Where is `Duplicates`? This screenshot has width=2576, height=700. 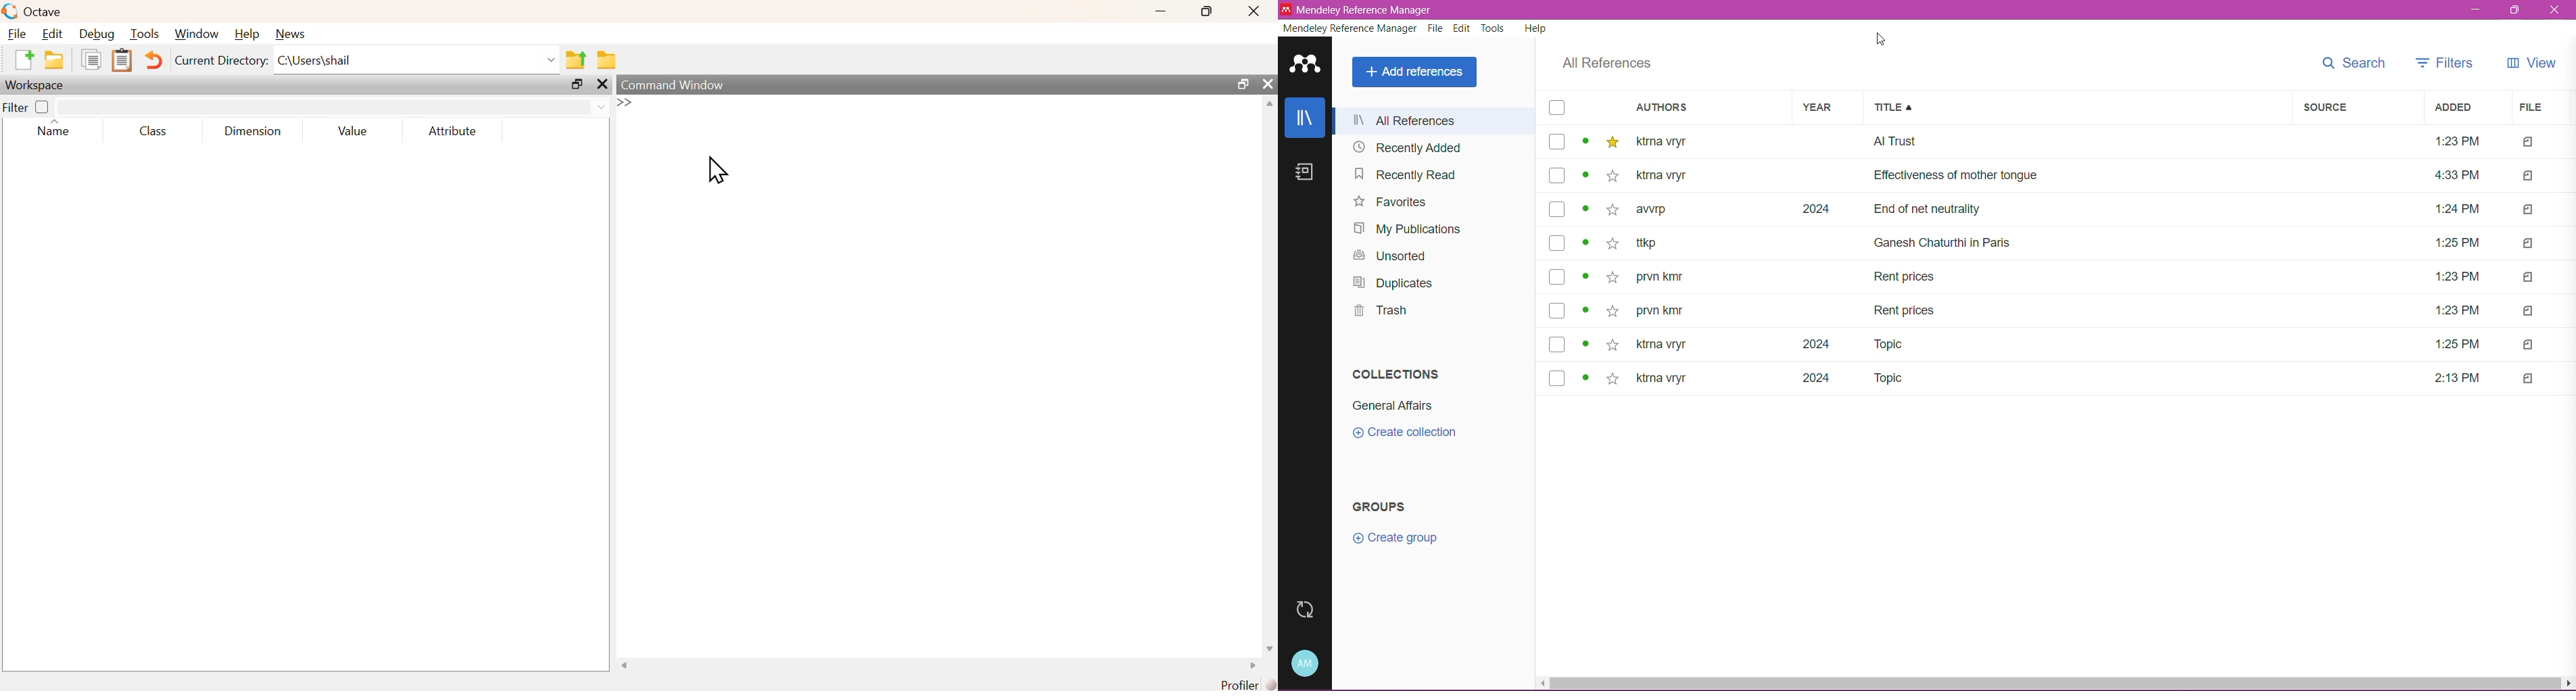
Duplicates is located at coordinates (1396, 284).